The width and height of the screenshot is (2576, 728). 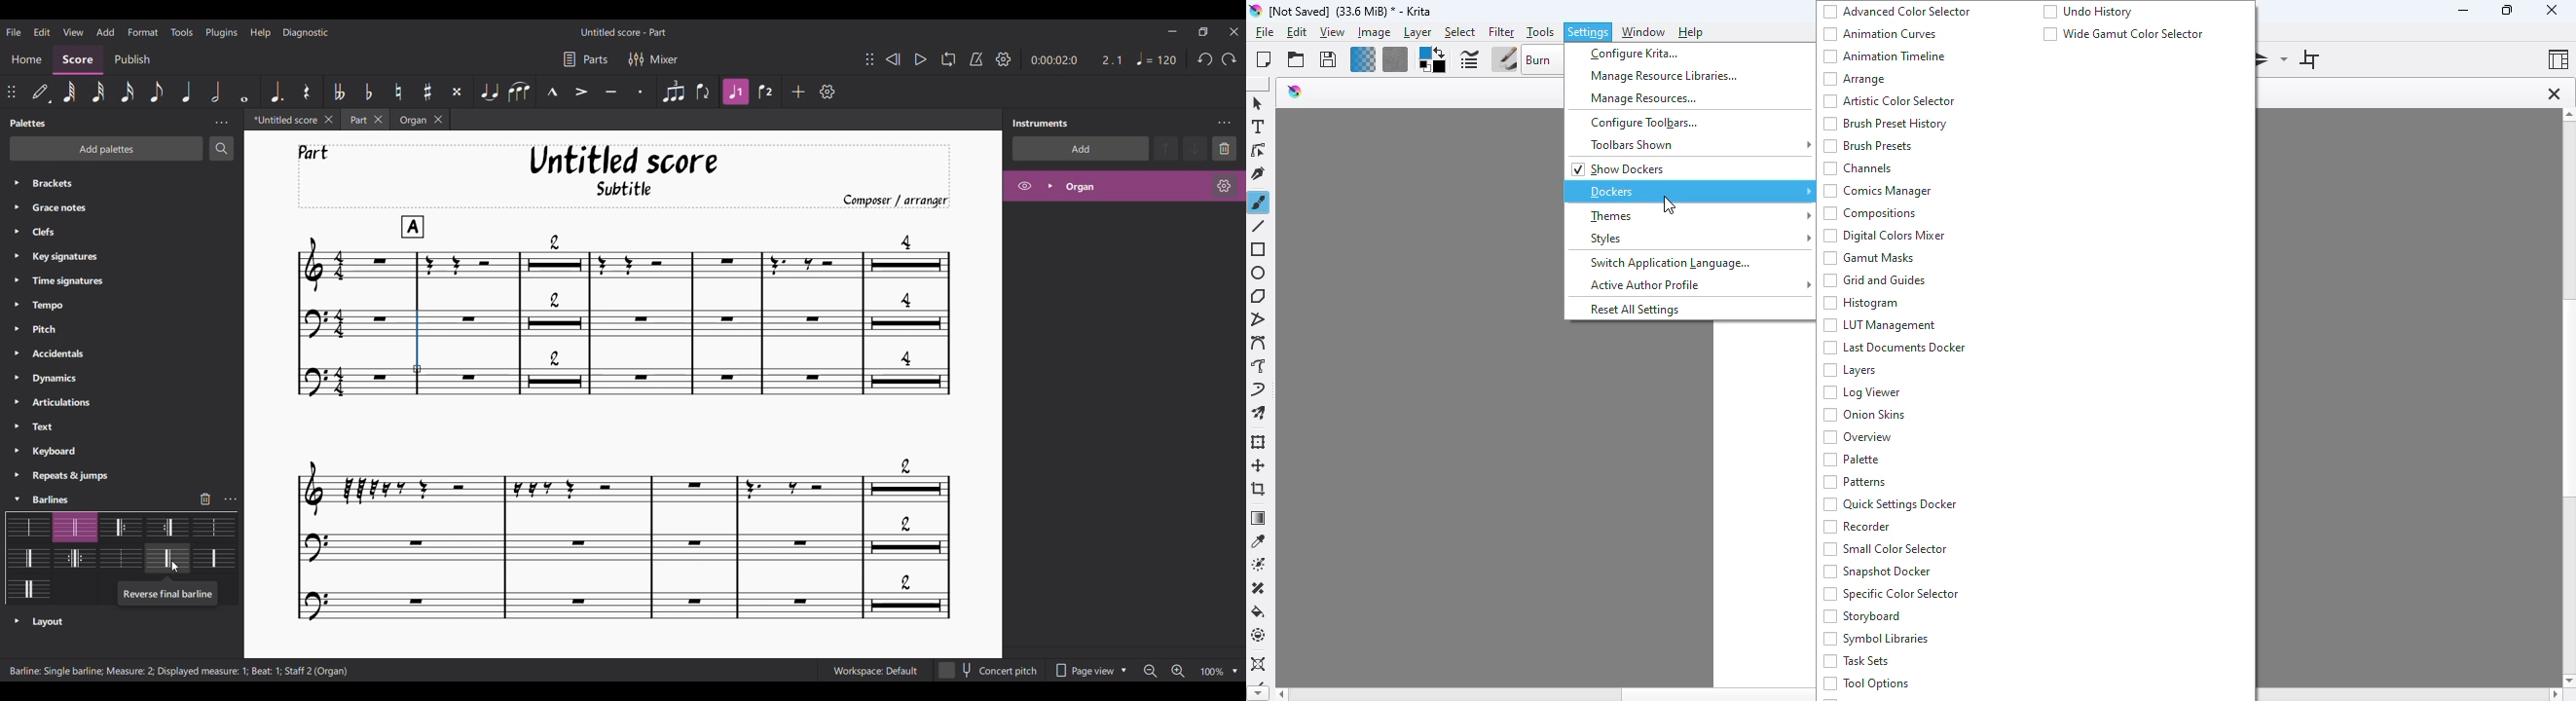 What do you see at coordinates (2567, 399) in the screenshot?
I see `vertical scroll bar` at bounding box center [2567, 399].